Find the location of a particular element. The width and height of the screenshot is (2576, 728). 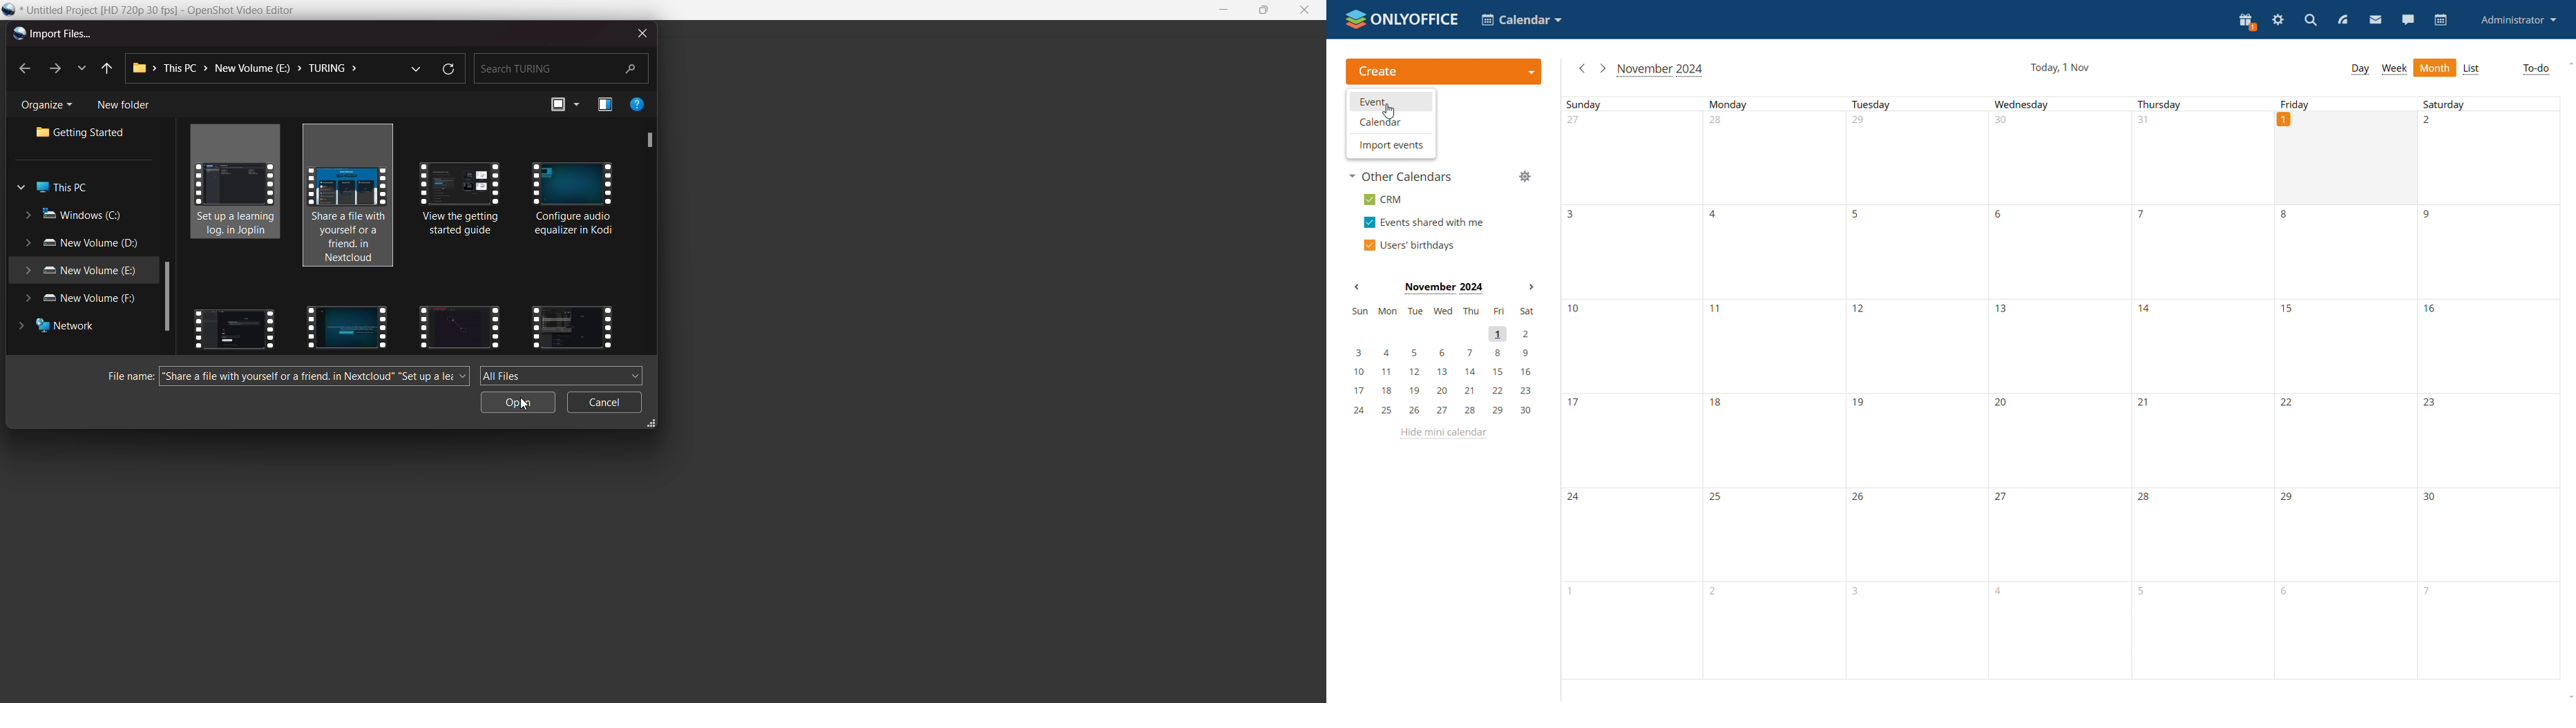

current date is located at coordinates (2061, 67).